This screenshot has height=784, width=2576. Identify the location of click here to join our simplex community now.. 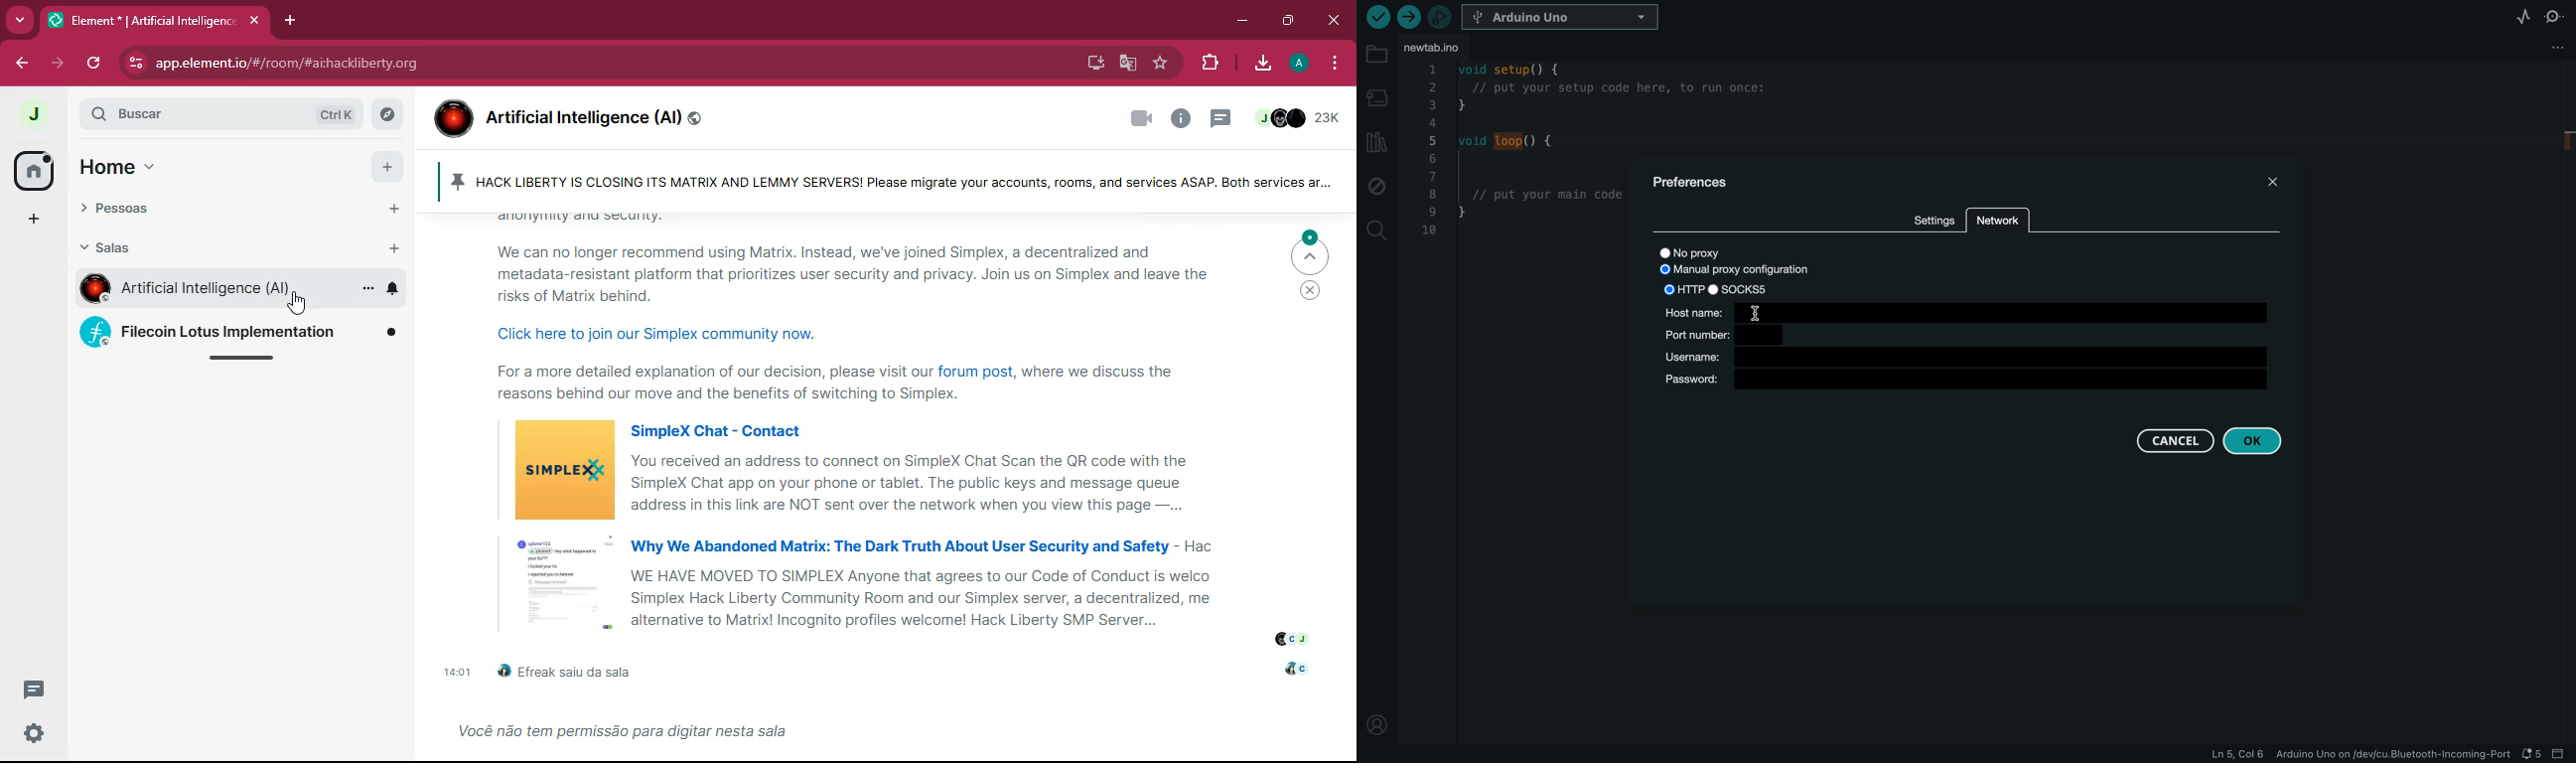
(667, 334).